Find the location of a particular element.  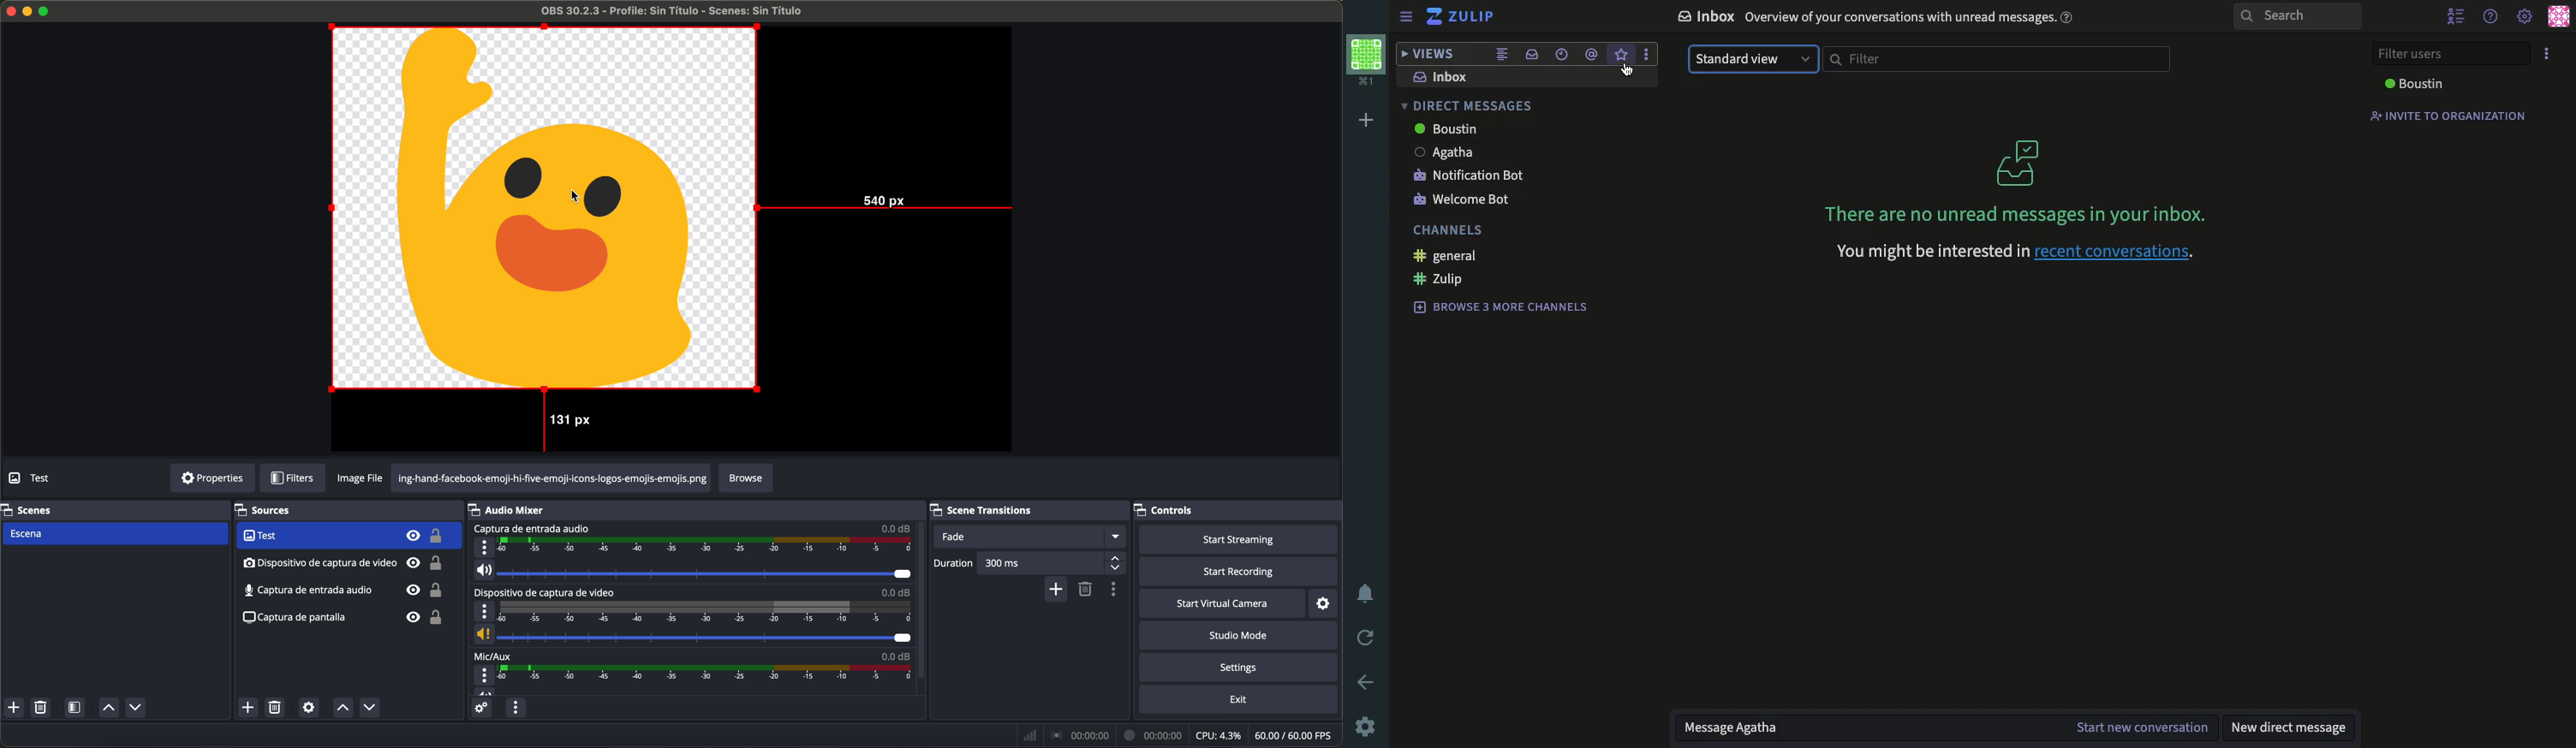

vol is located at coordinates (485, 691).